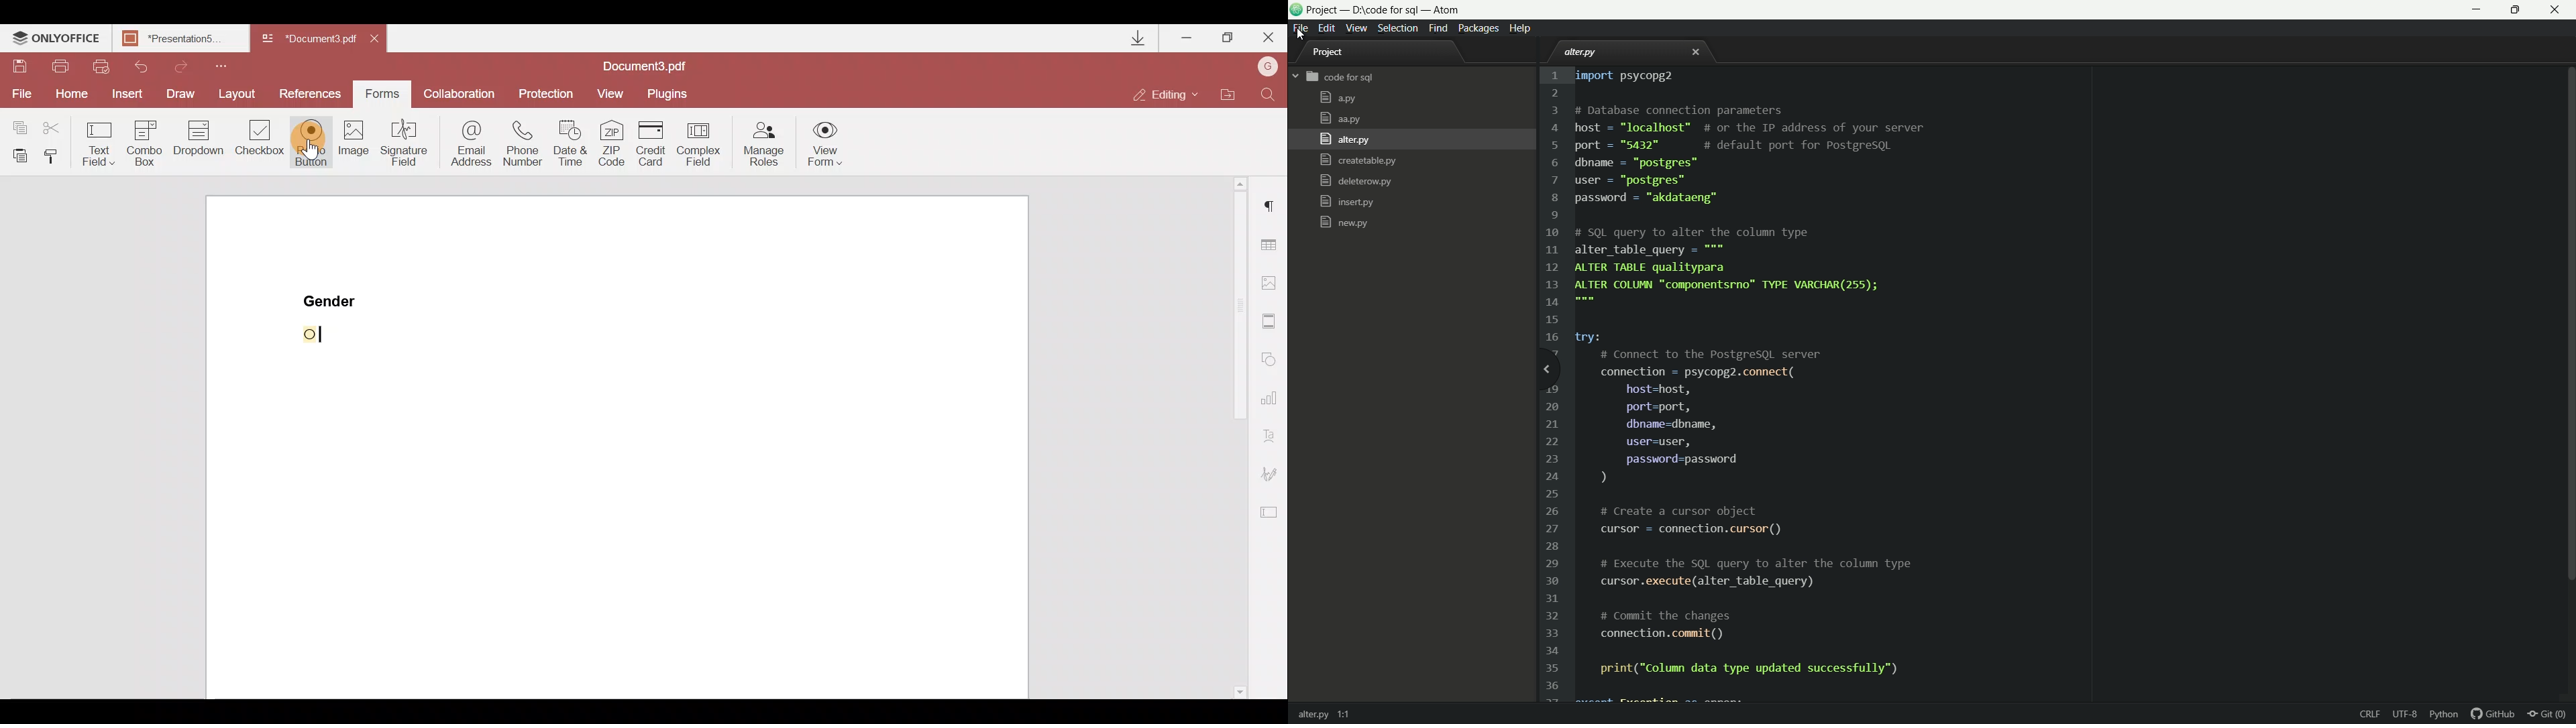  What do you see at coordinates (1357, 161) in the screenshot?
I see `createtable.py file` at bounding box center [1357, 161].